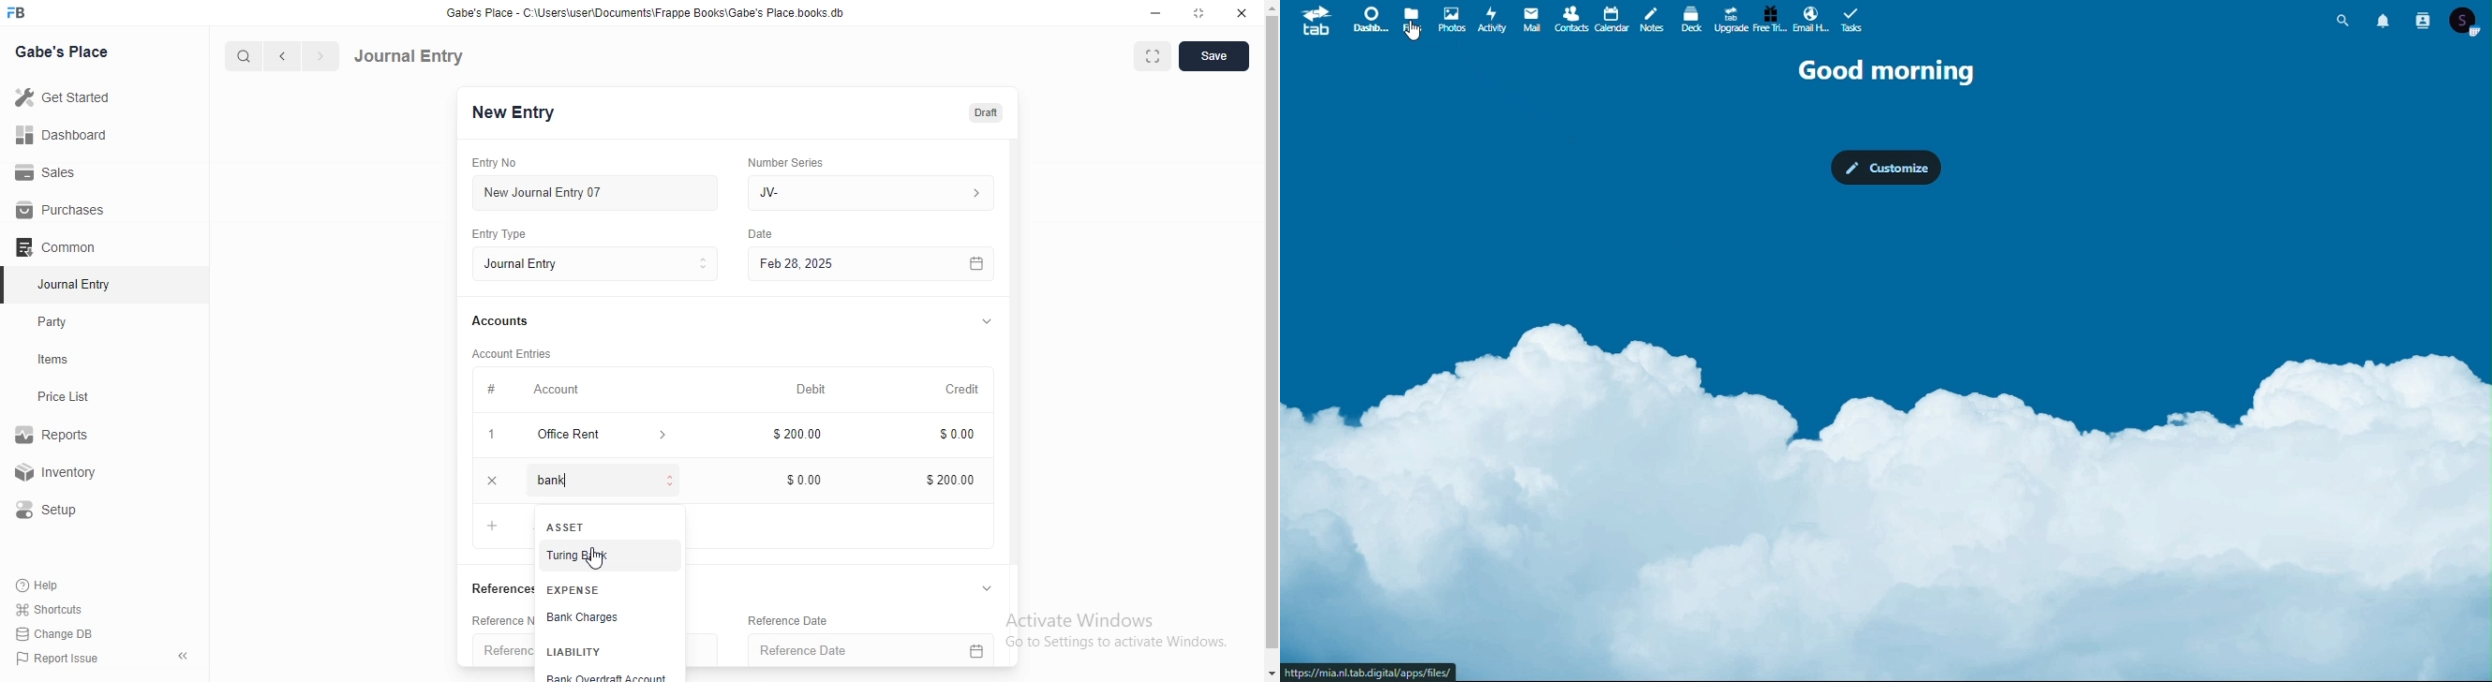  What do you see at coordinates (1272, 342) in the screenshot?
I see `scrollbar` at bounding box center [1272, 342].